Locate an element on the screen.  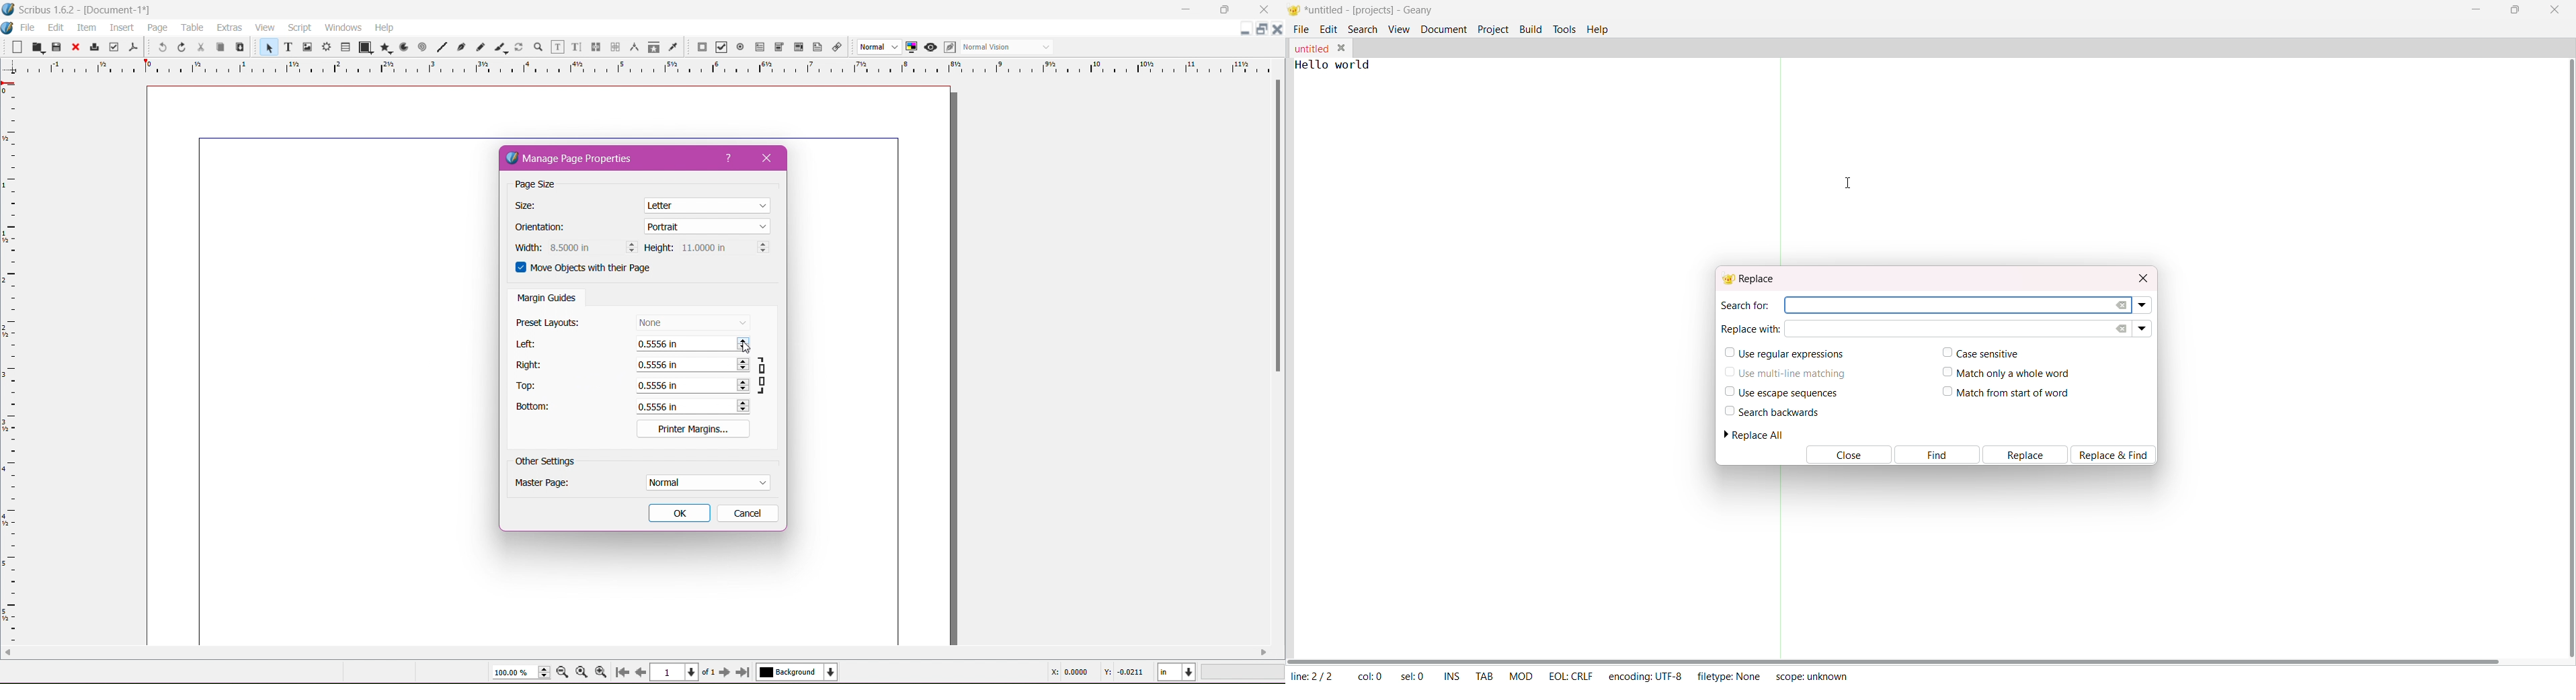
Move objects with their Page  - enable/disable is located at coordinates (592, 270).